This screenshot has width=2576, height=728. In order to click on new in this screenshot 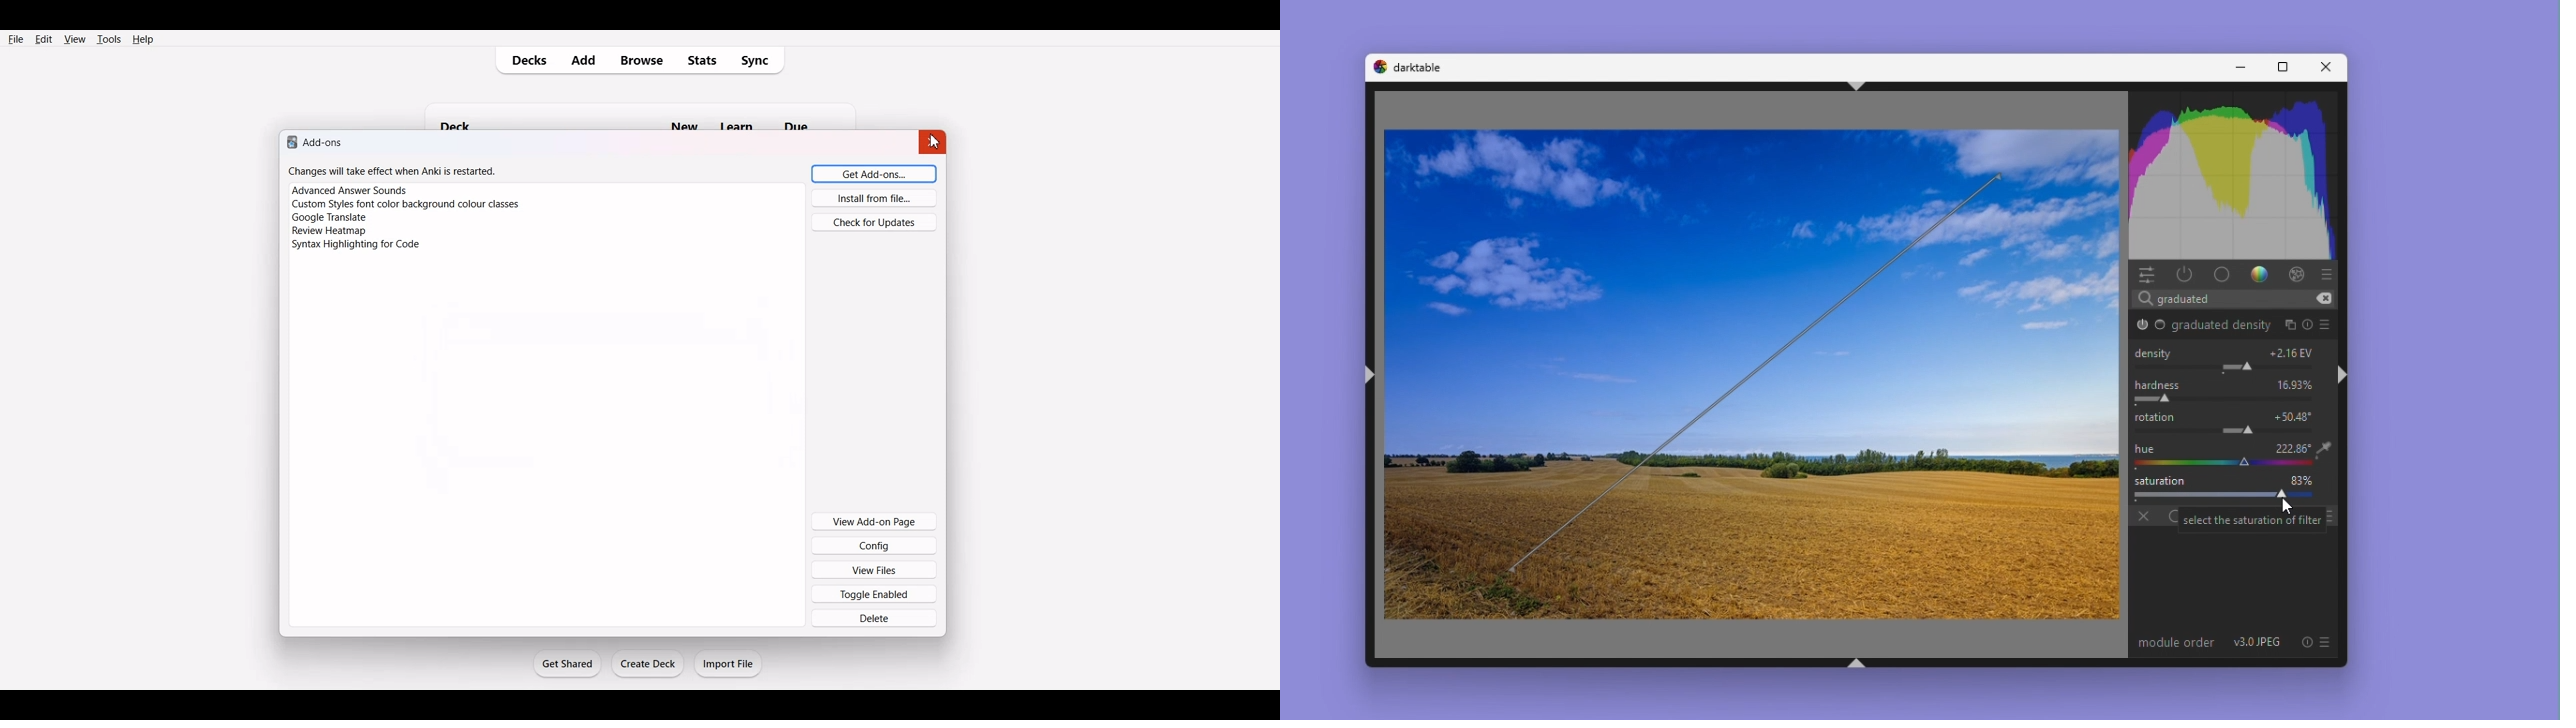, I will do `click(683, 116)`.